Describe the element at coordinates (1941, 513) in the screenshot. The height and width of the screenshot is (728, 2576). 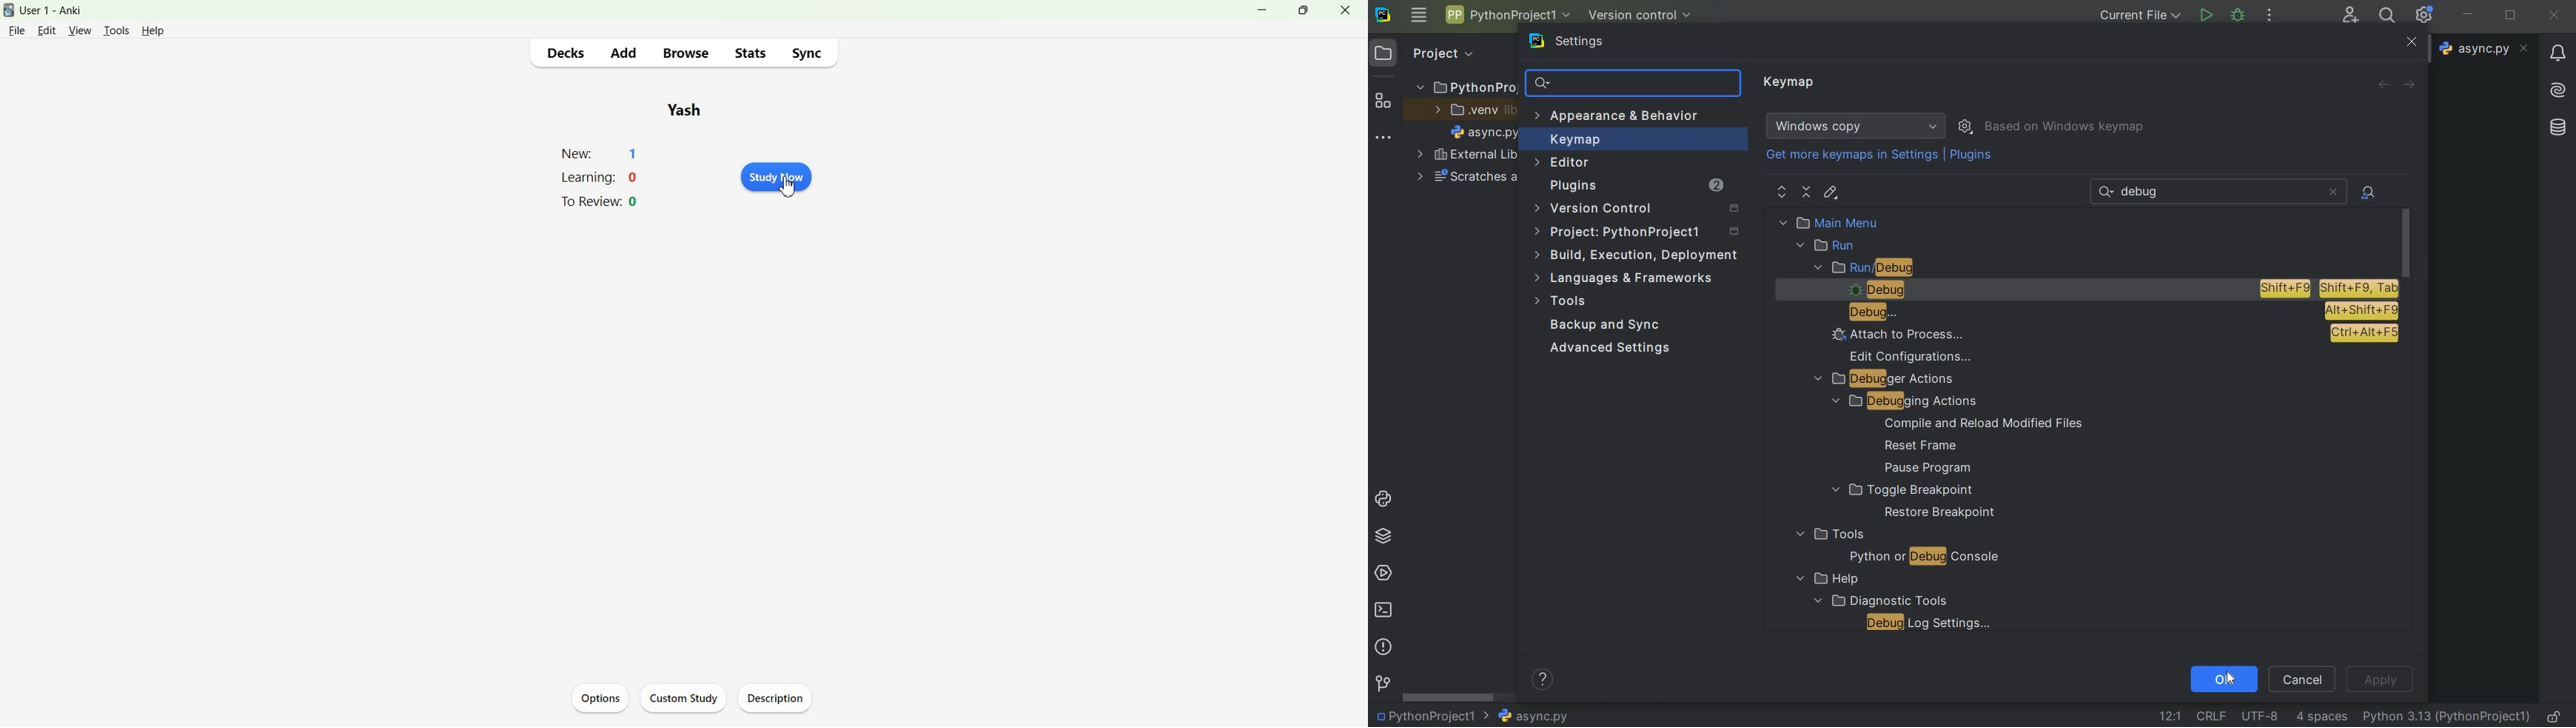
I see `restore breakpoint` at that location.